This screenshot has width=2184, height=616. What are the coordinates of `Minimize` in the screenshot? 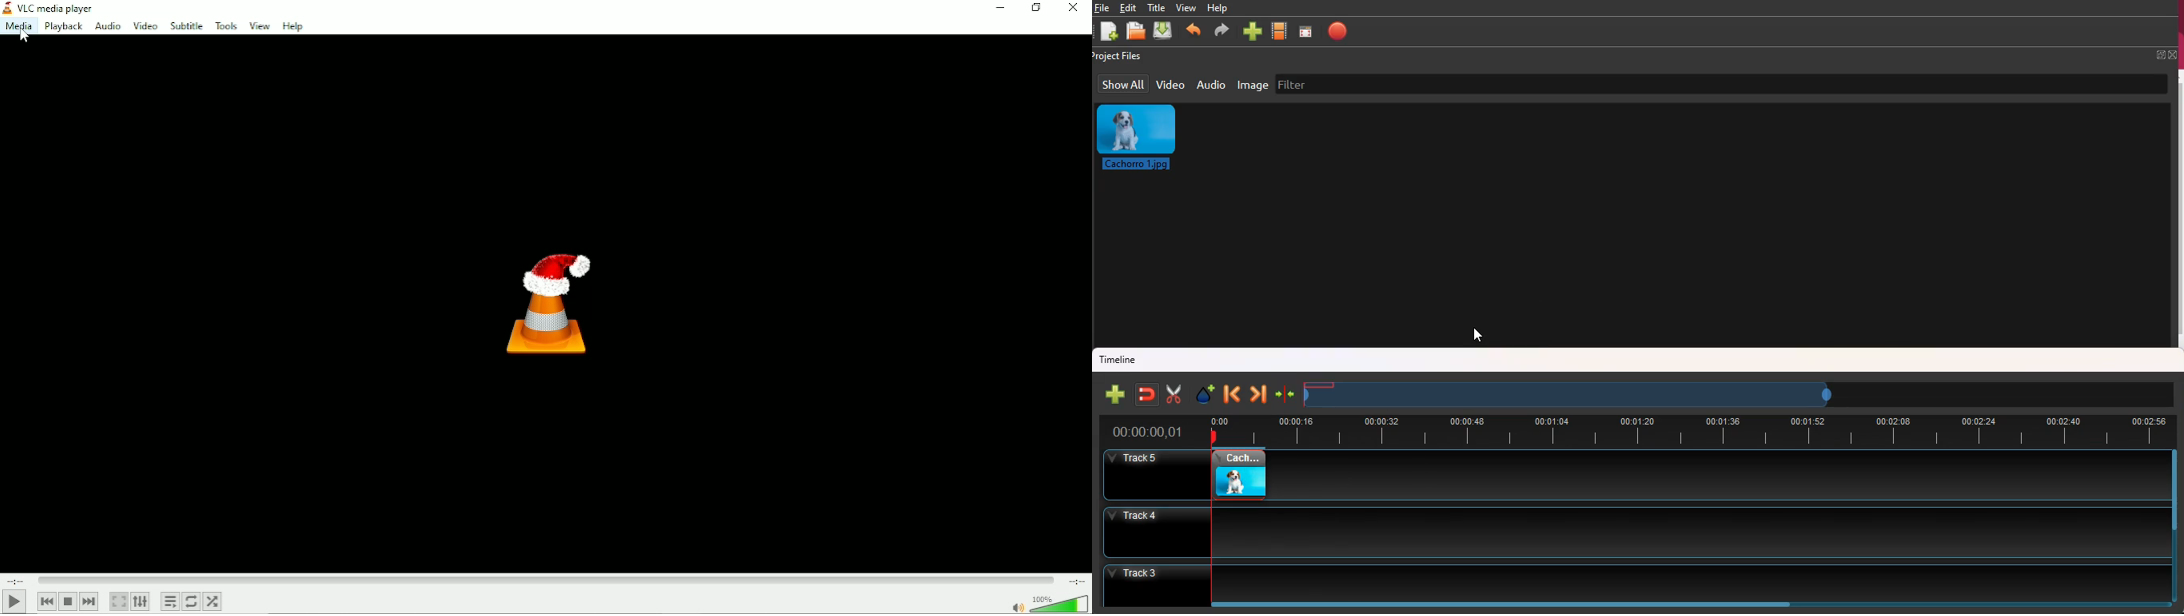 It's located at (1001, 8).